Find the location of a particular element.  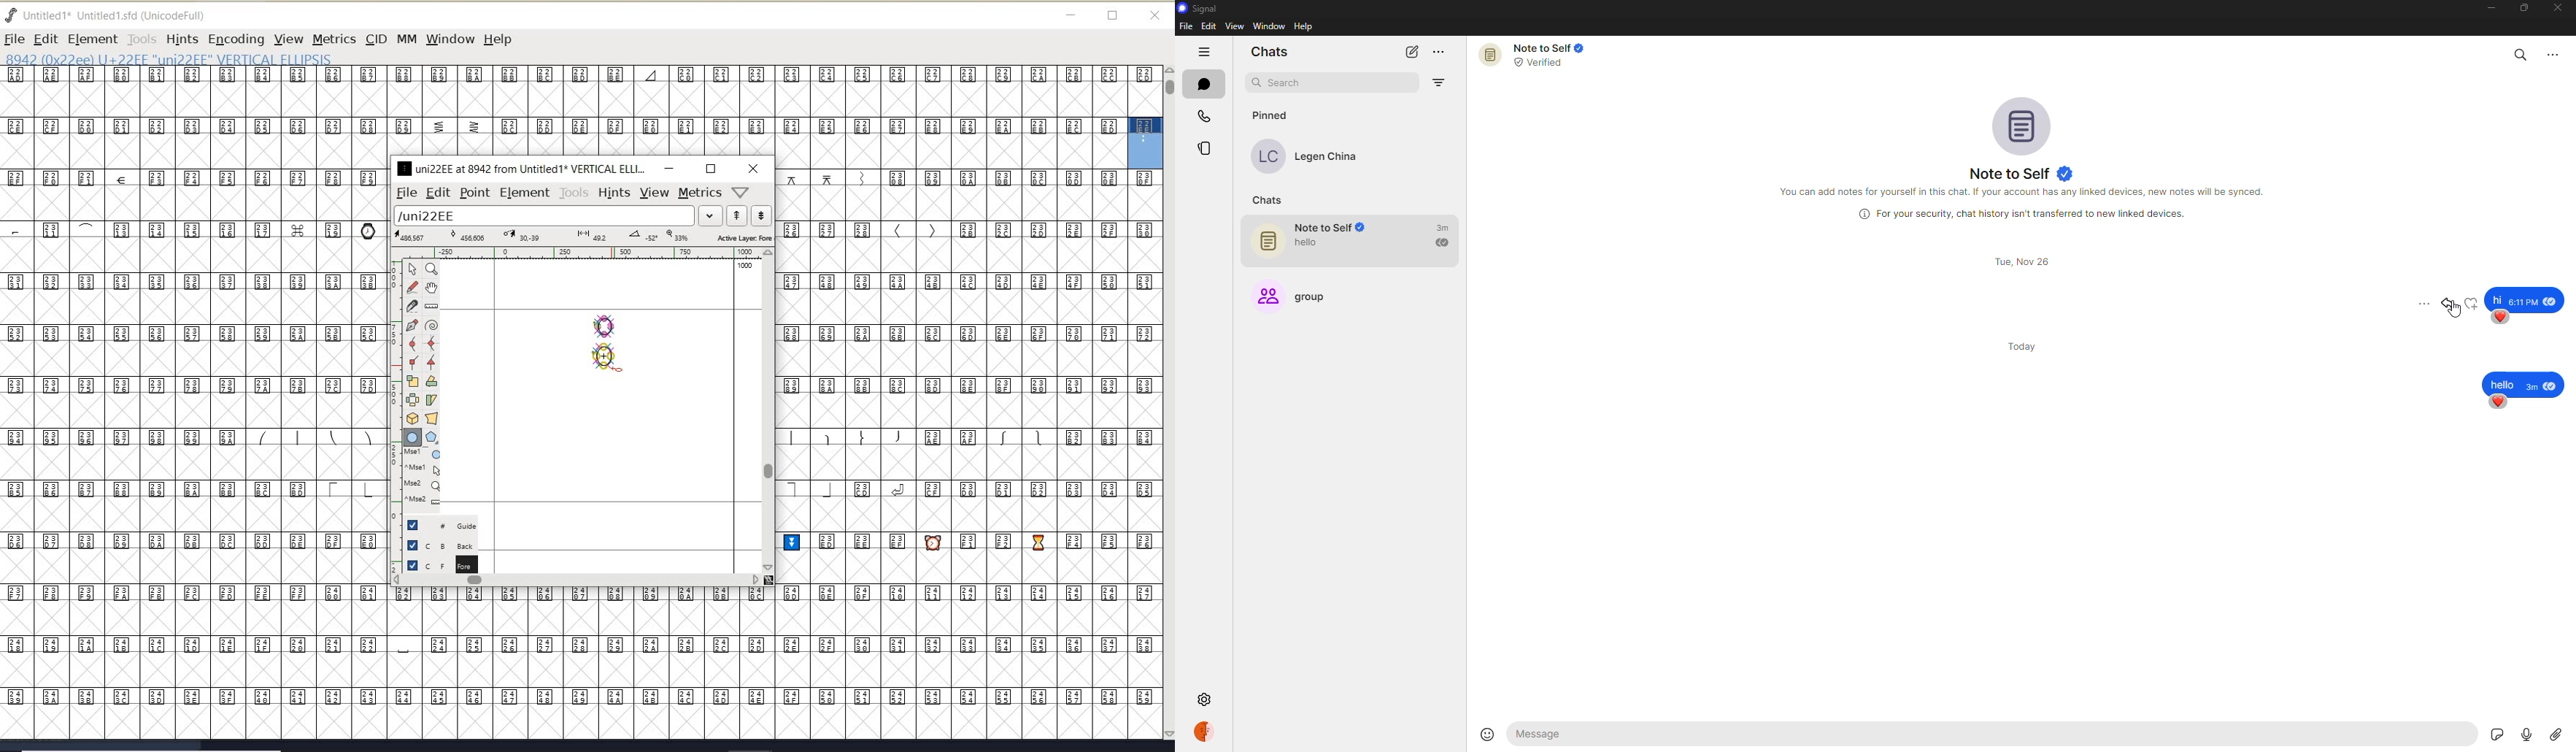

search is located at coordinates (1311, 81).